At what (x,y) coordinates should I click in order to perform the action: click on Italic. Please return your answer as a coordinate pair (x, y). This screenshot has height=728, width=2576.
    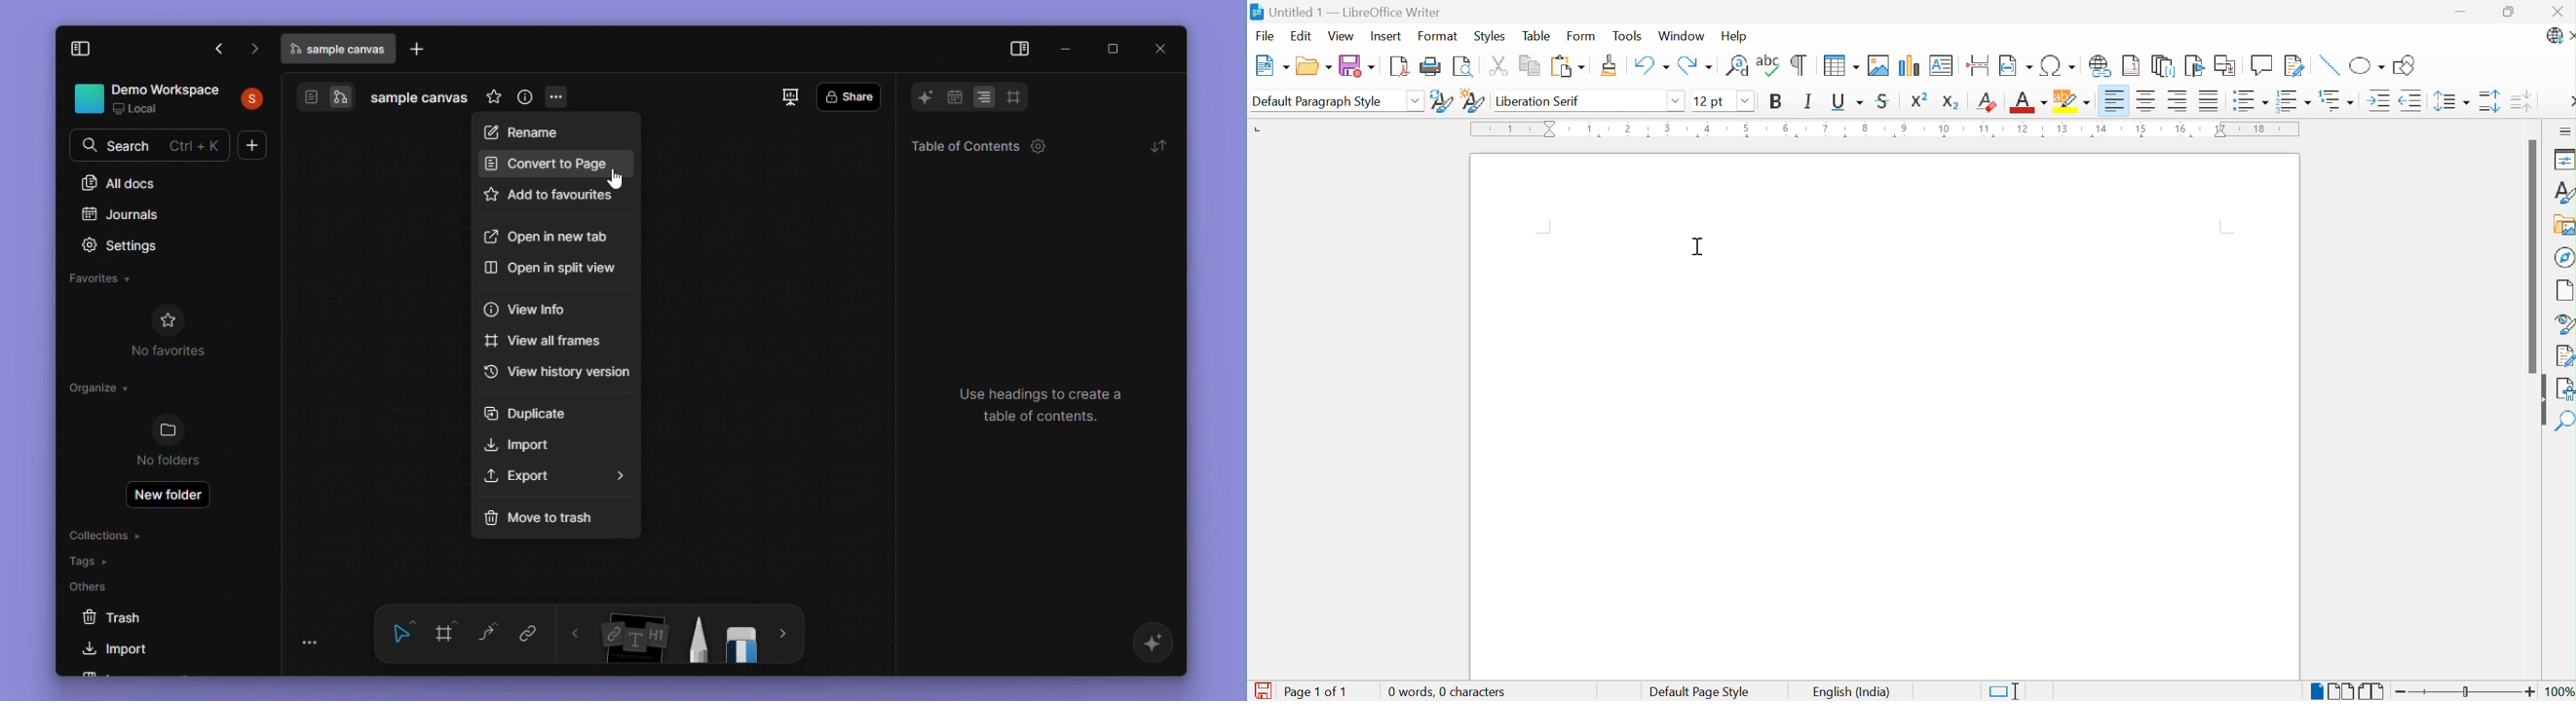
    Looking at the image, I should click on (1811, 101).